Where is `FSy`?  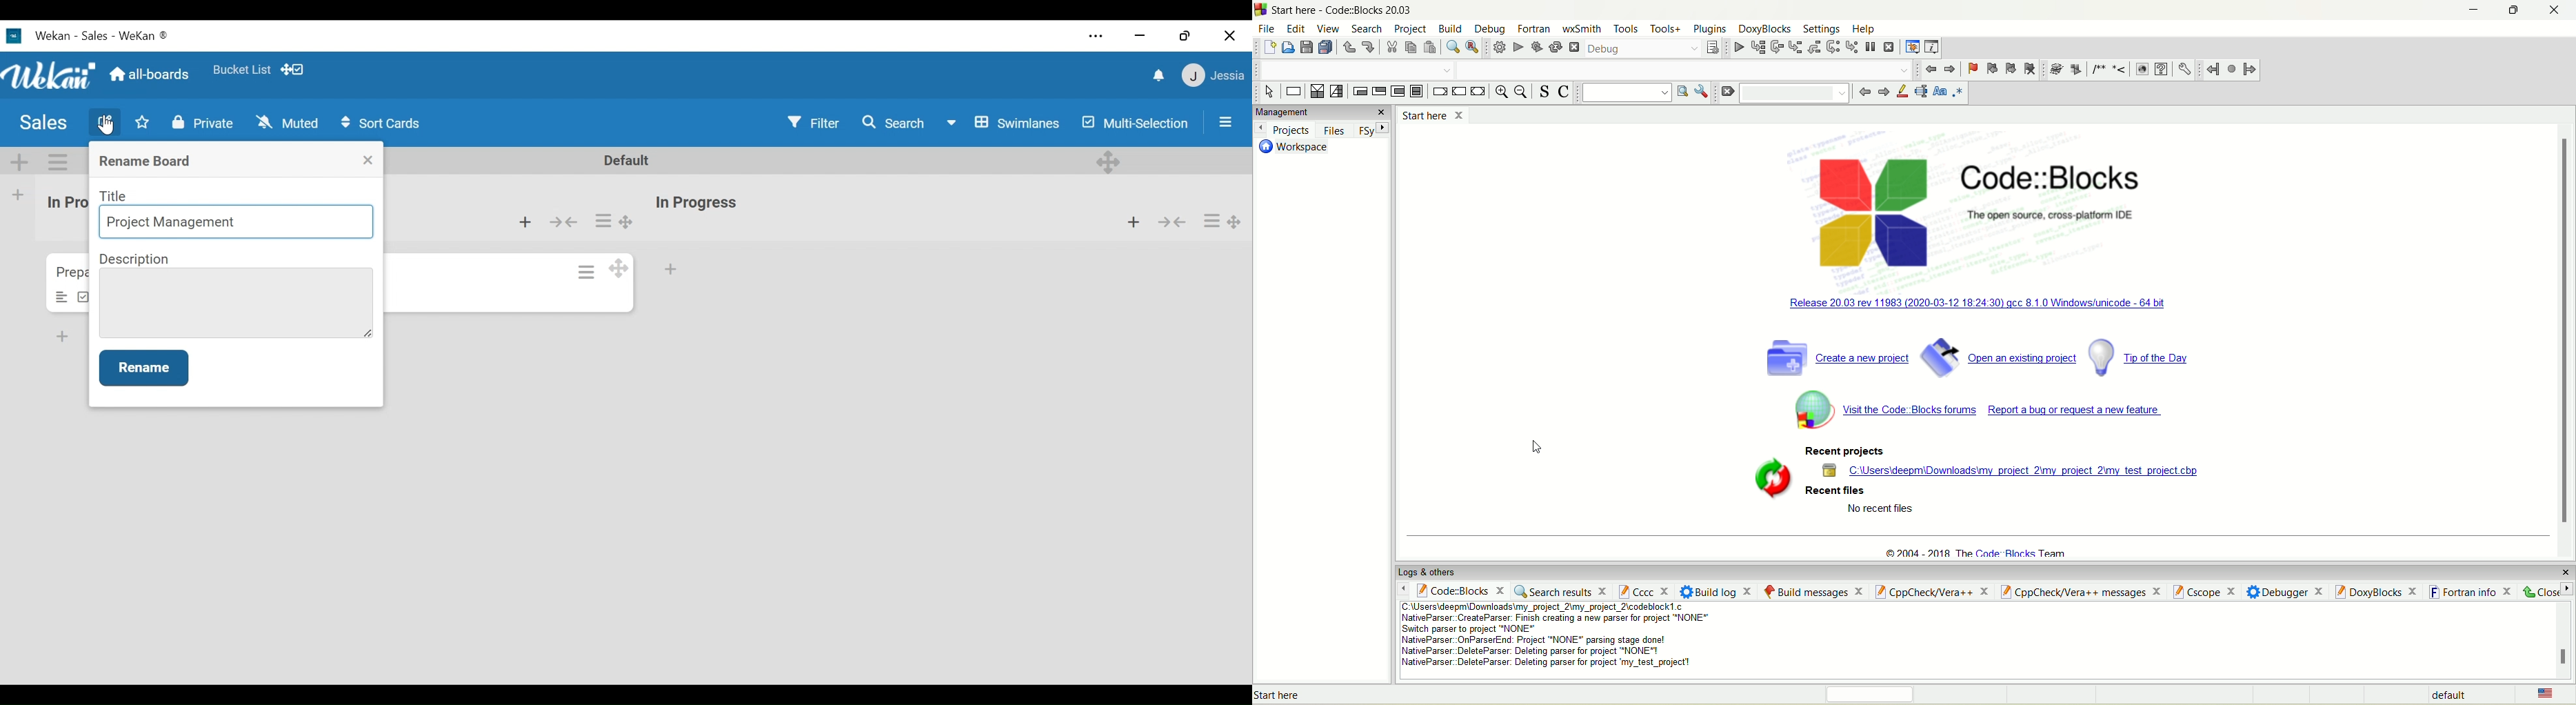 FSy is located at coordinates (1375, 130).